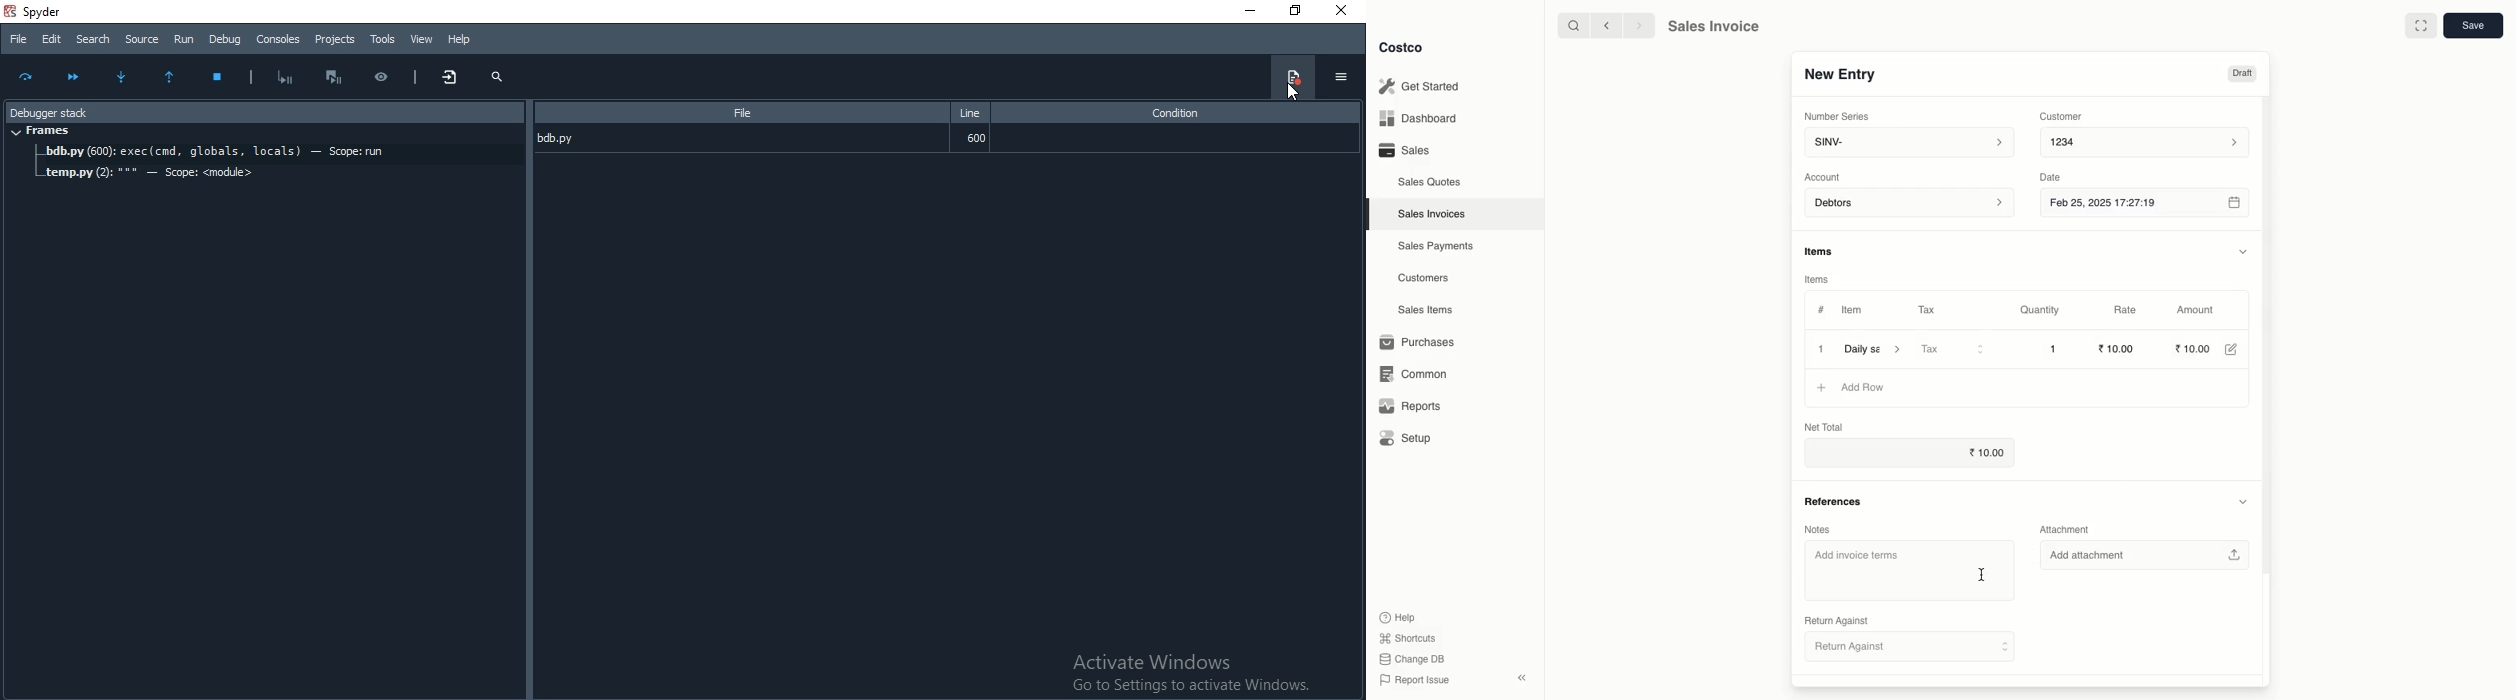 This screenshot has width=2520, height=700. Describe the element at coordinates (1425, 86) in the screenshot. I see `Get Started` at that location.